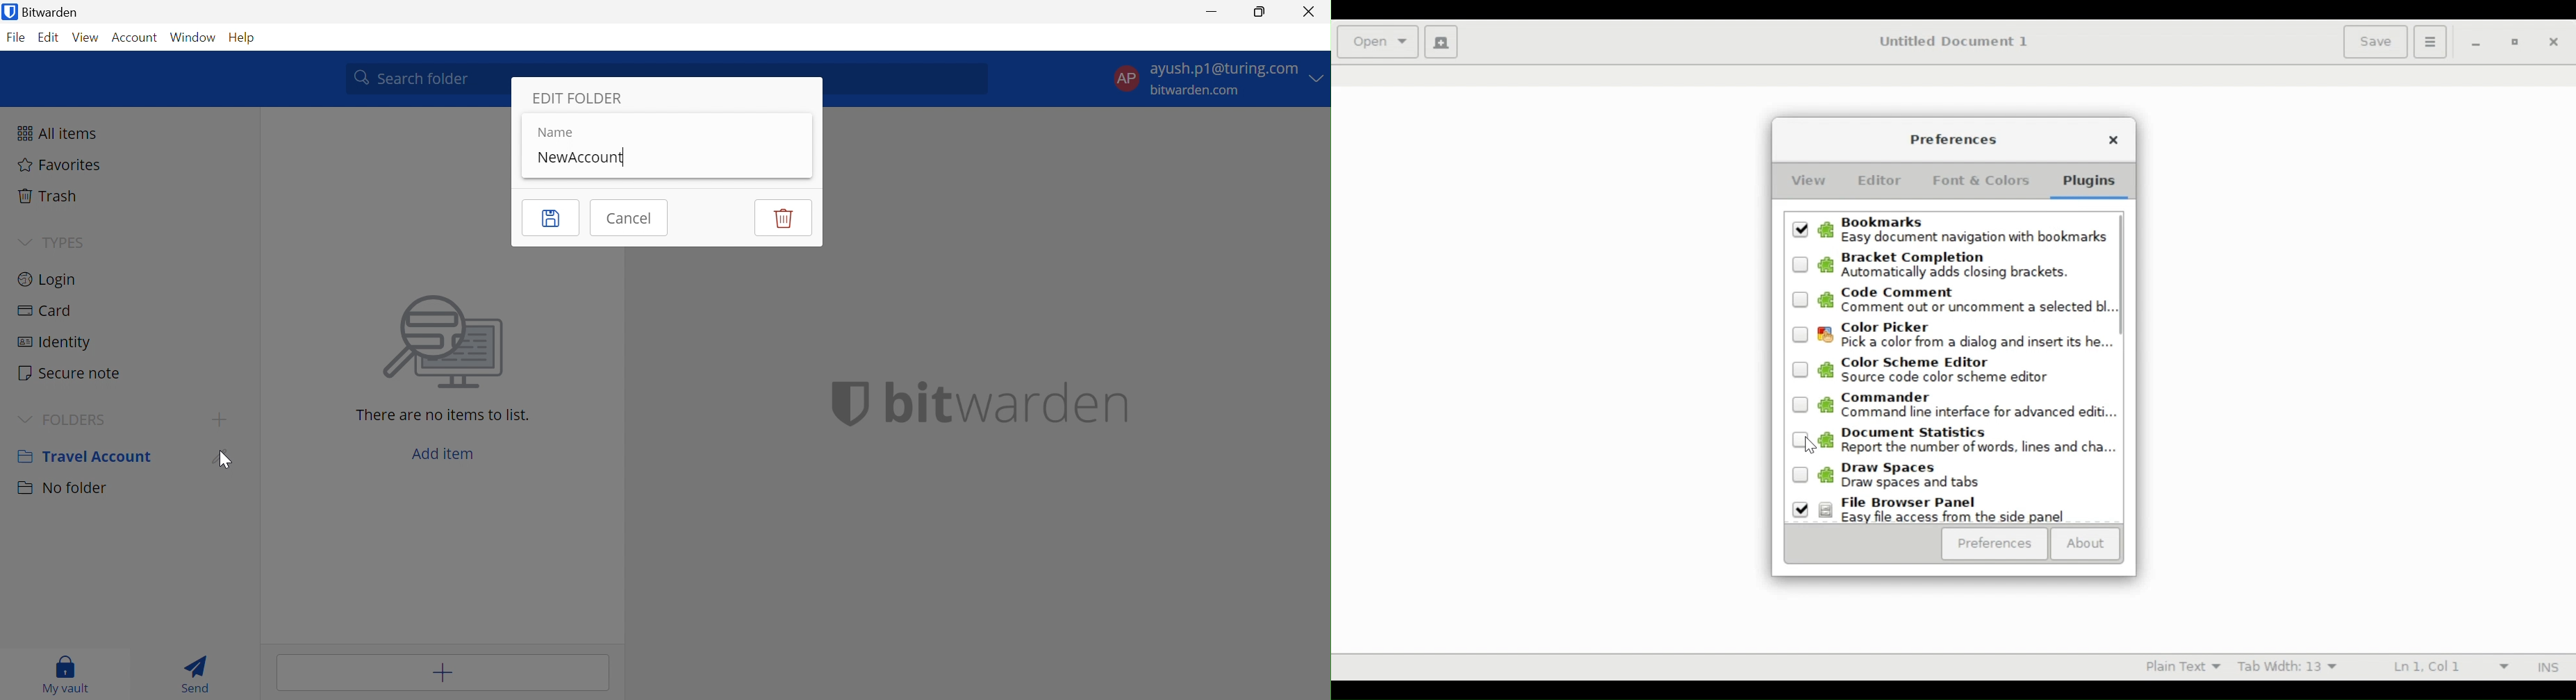  What do you see at coordinates (69, 676) in the screenshot?
I see `My Vault` at bounding box center [69, 676].